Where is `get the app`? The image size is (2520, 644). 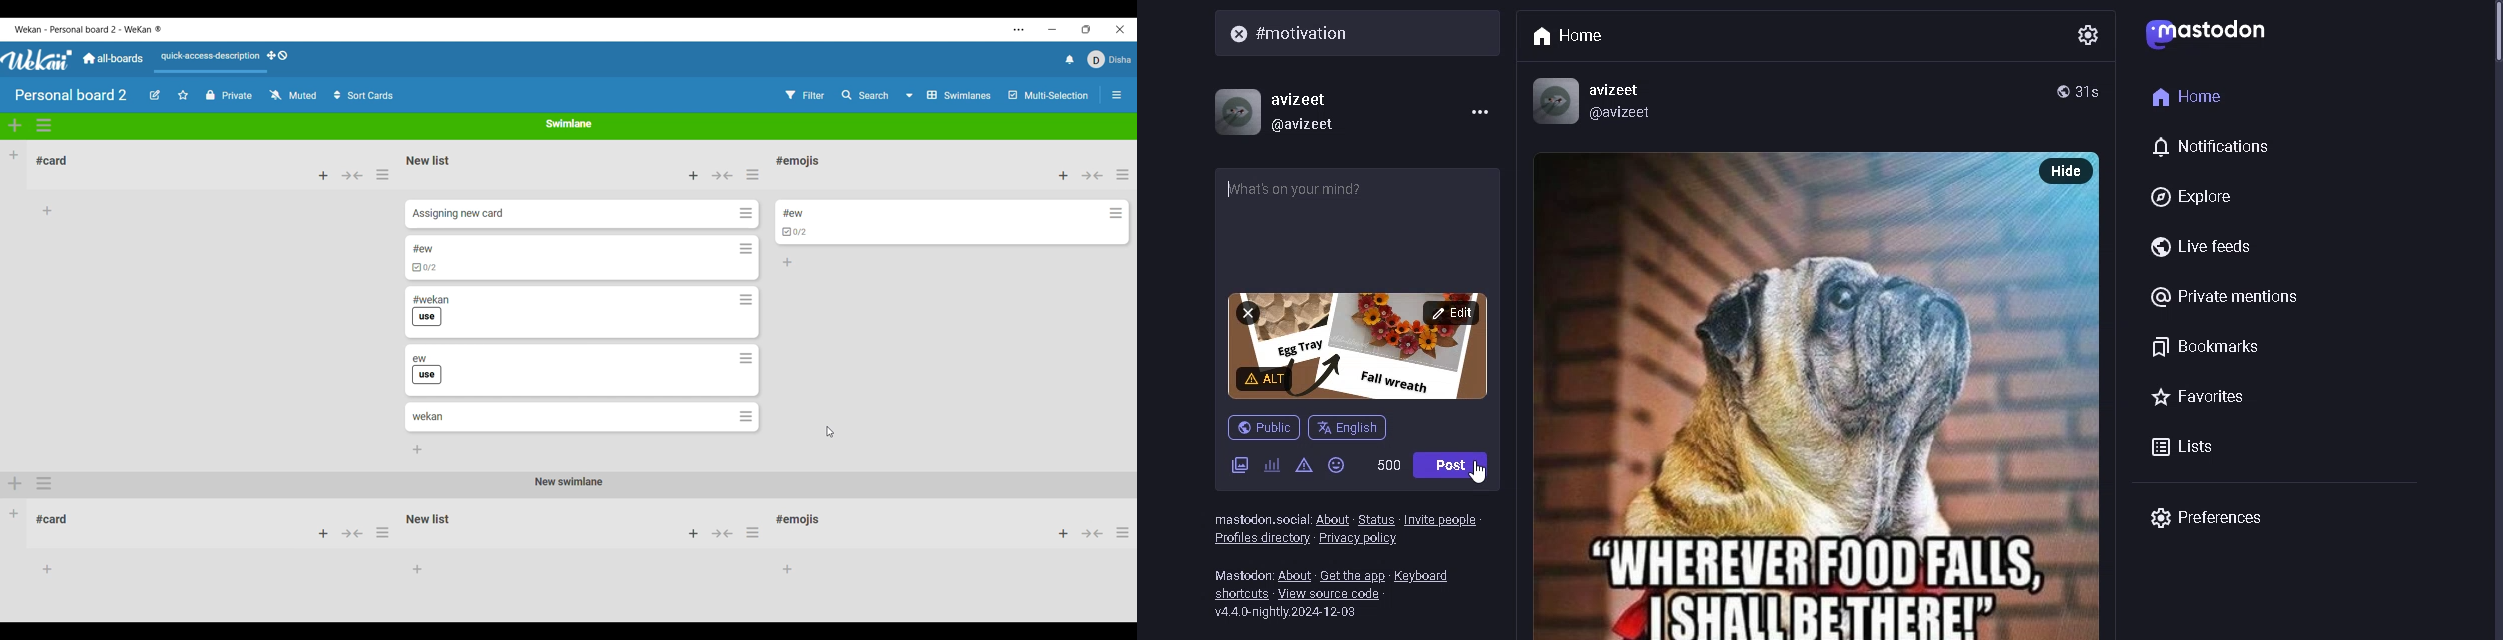
get the app is located at coordinates (1353, 573).